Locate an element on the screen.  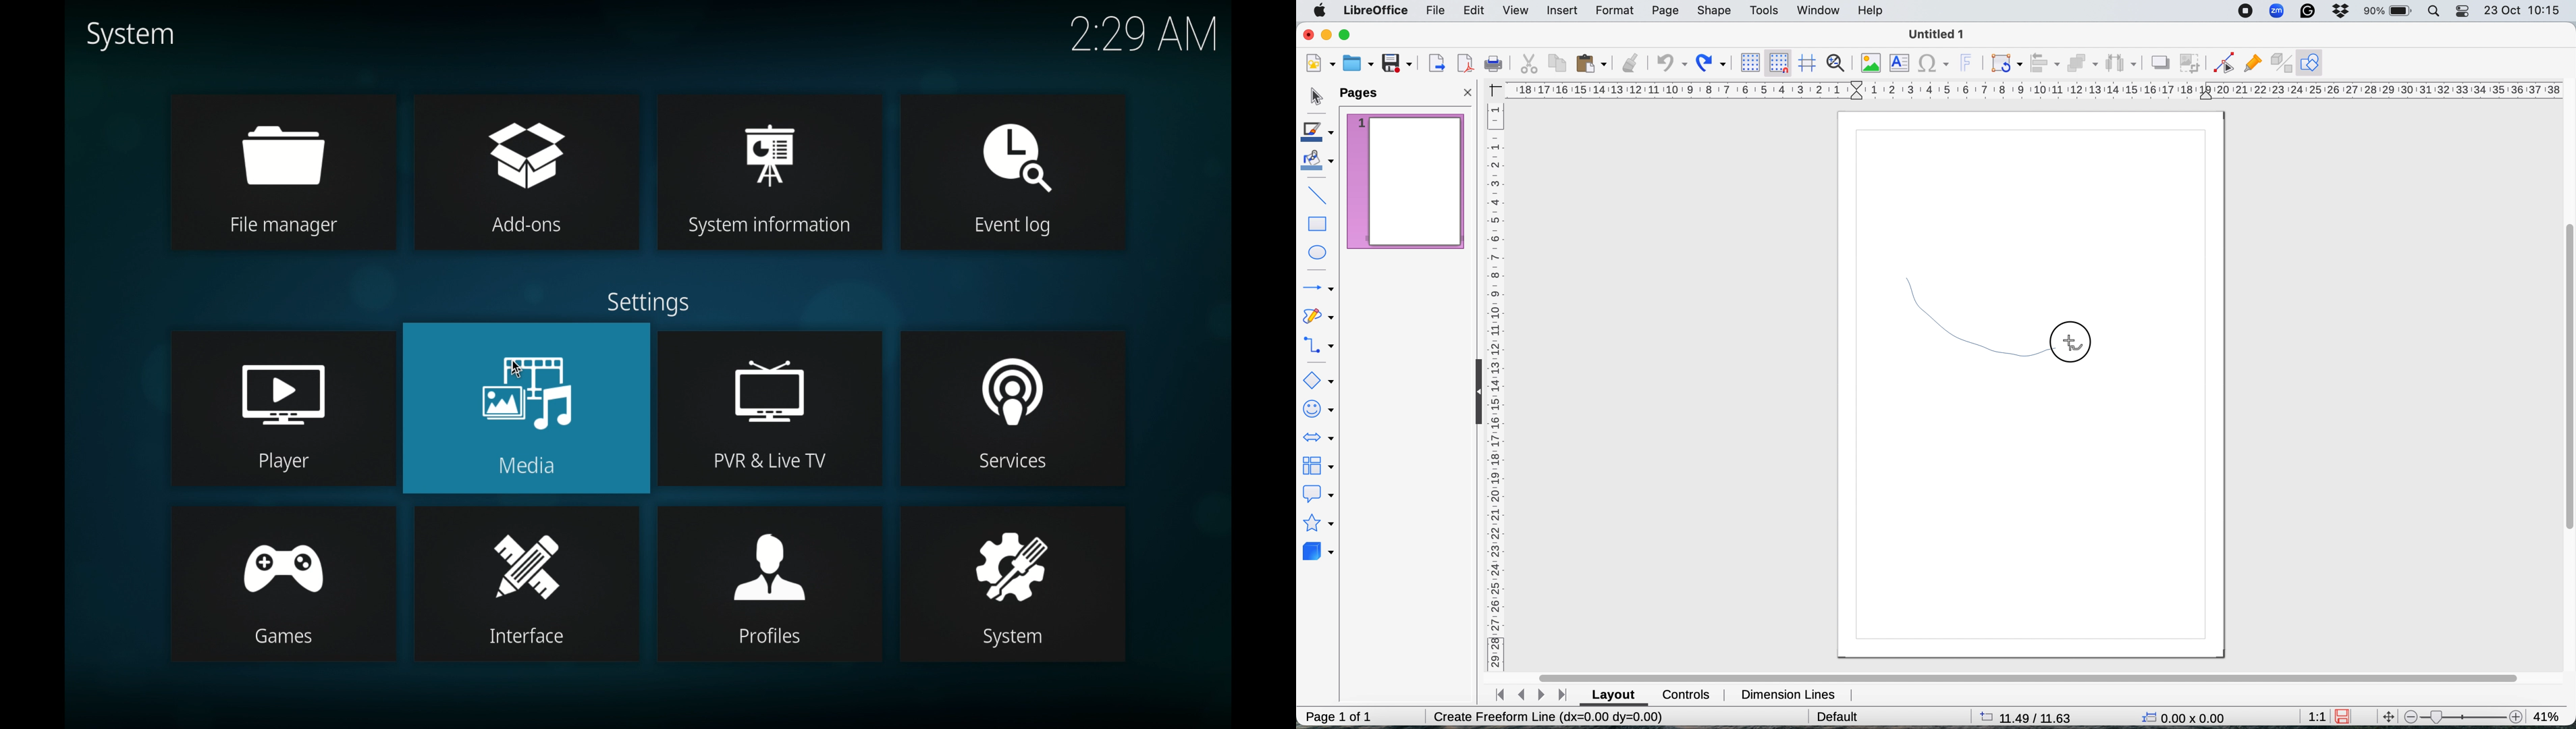
ellipse is located at coordinates (1321, 249).